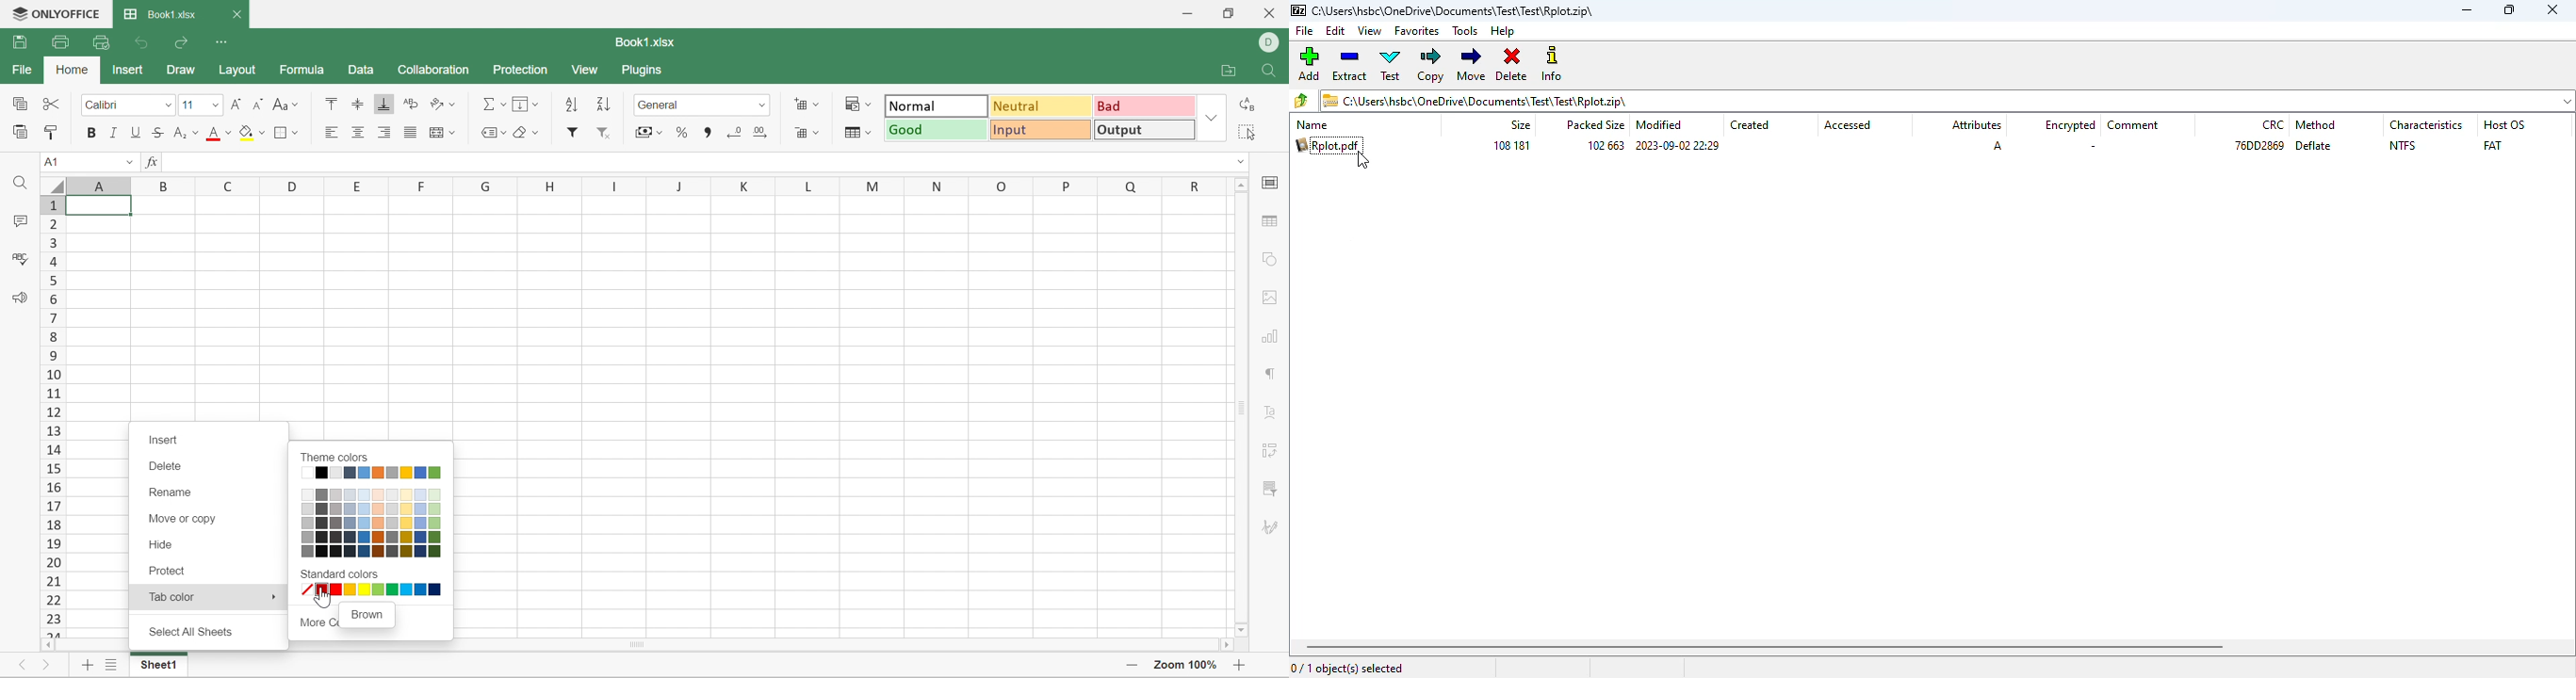 This screenshot has height=700, width=2576. What do you see at coordinates (1001, 183) in the screenshot?
I see `O` at bounding box center [1001, 183].